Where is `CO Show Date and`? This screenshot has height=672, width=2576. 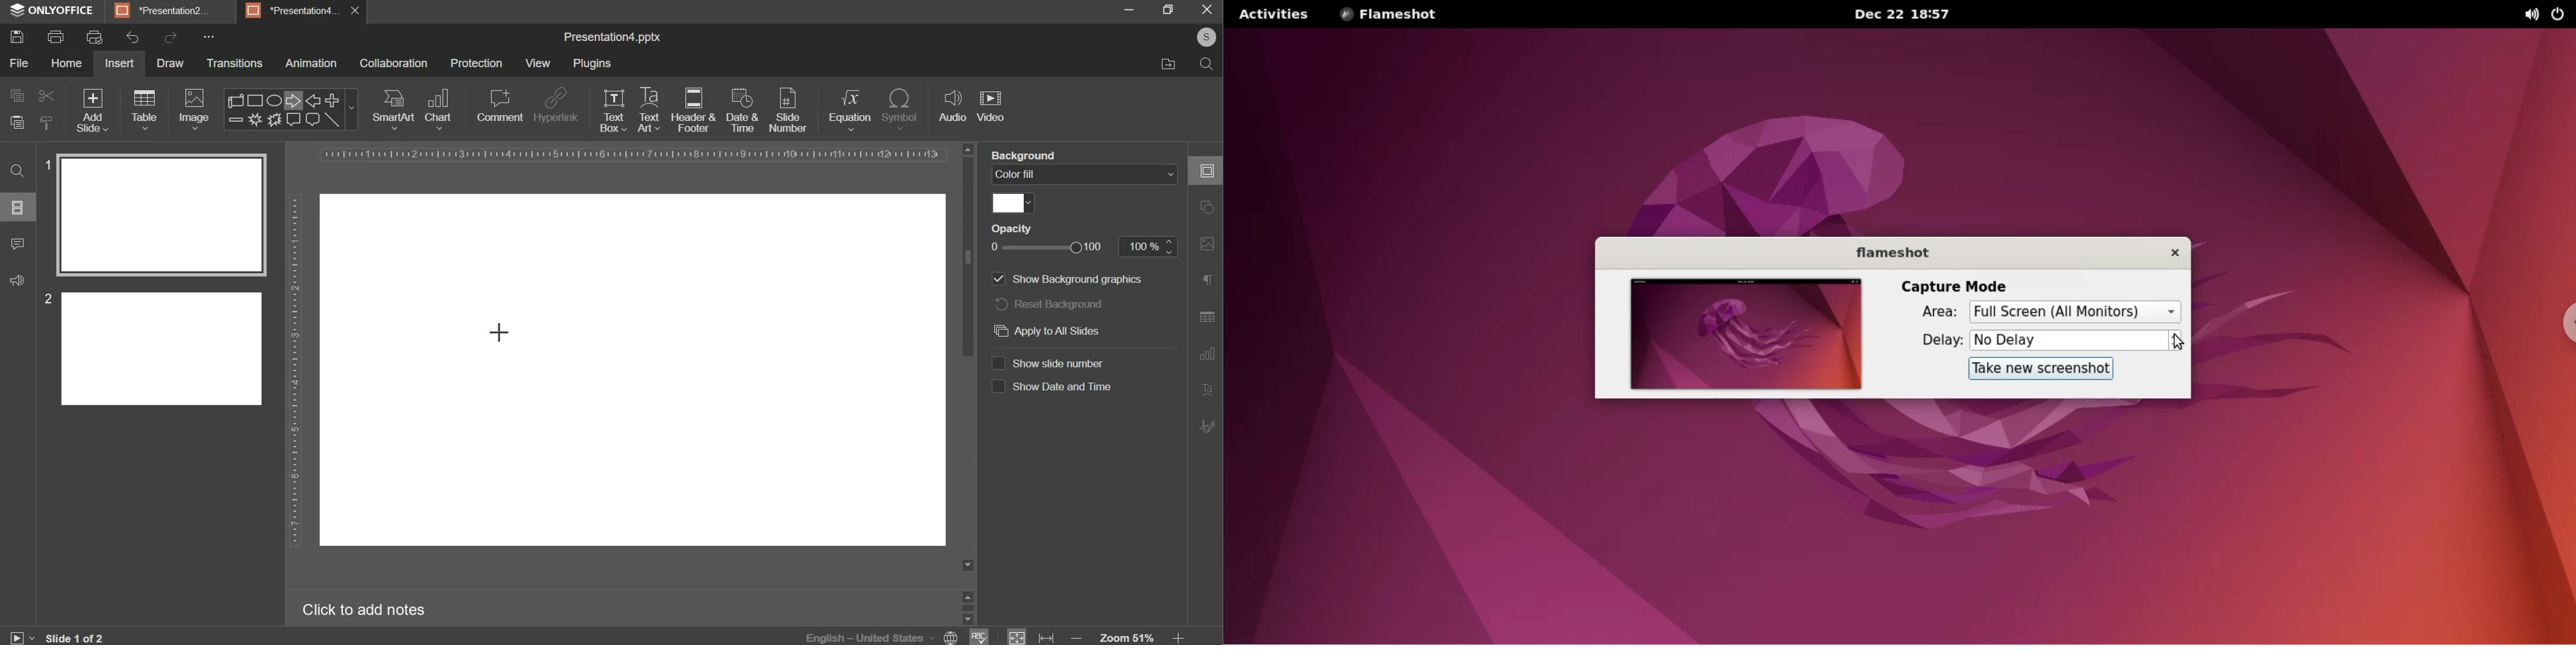 CO Show Date and is located at coordinates (1066, 365).